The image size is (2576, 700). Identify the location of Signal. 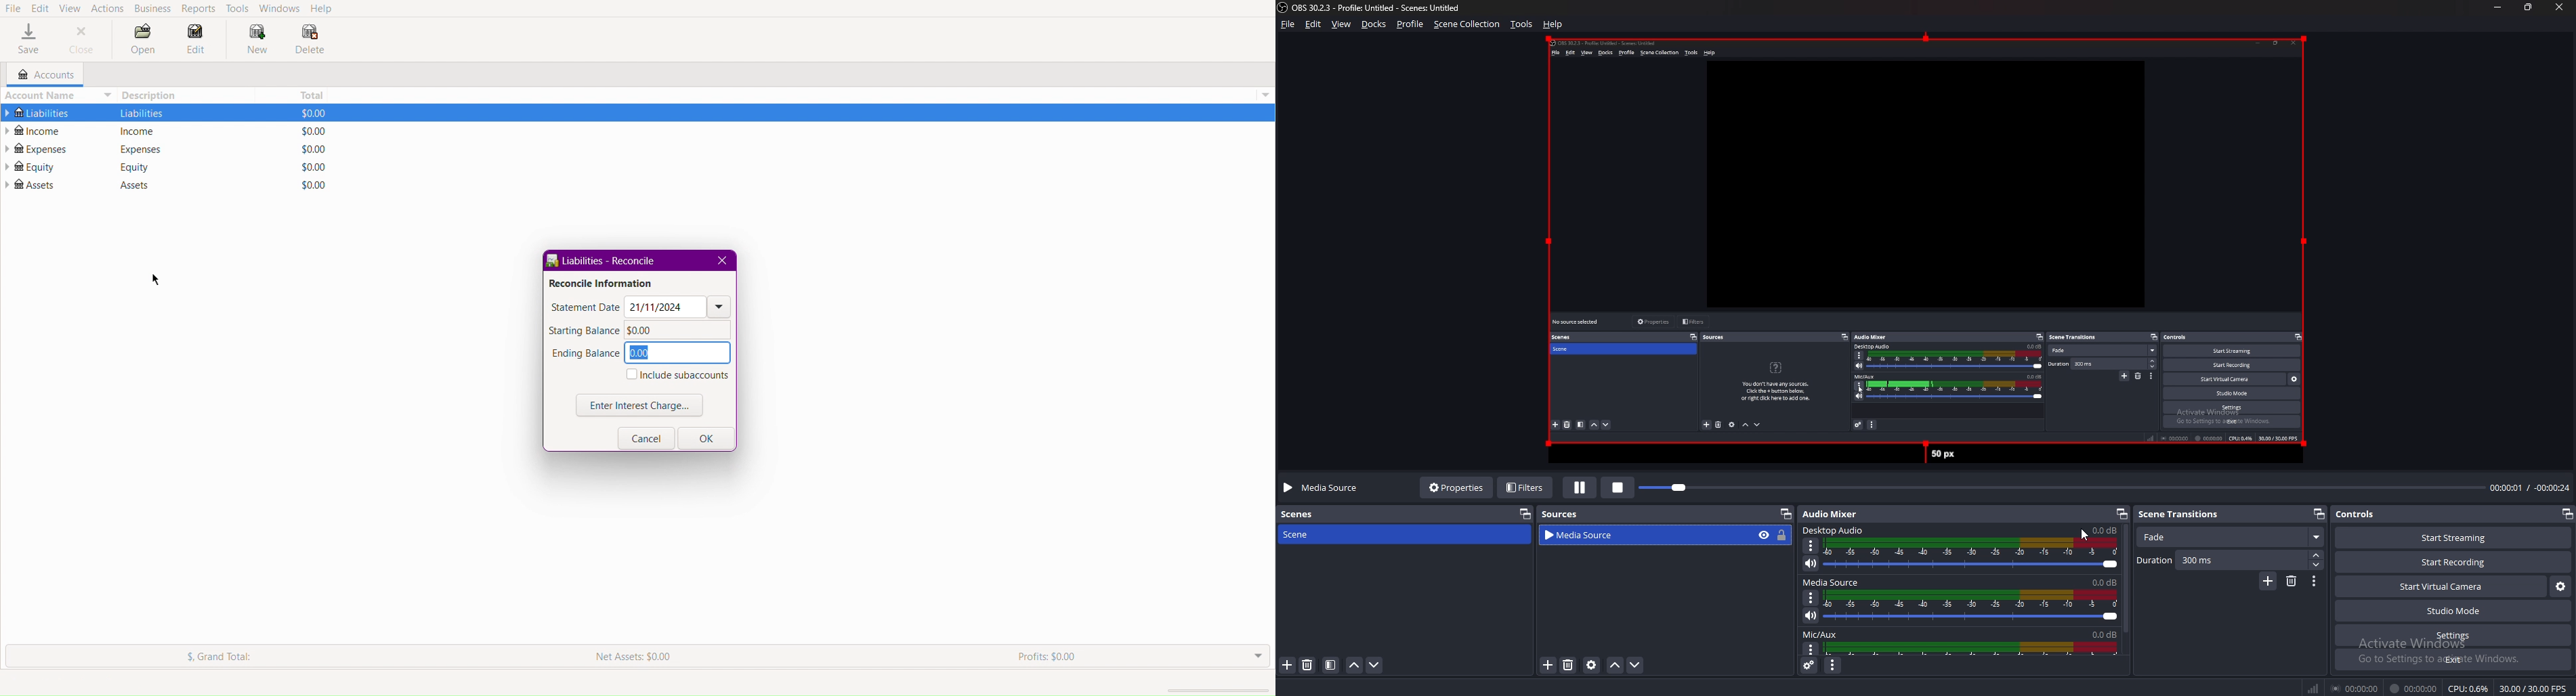
(2313, 689).